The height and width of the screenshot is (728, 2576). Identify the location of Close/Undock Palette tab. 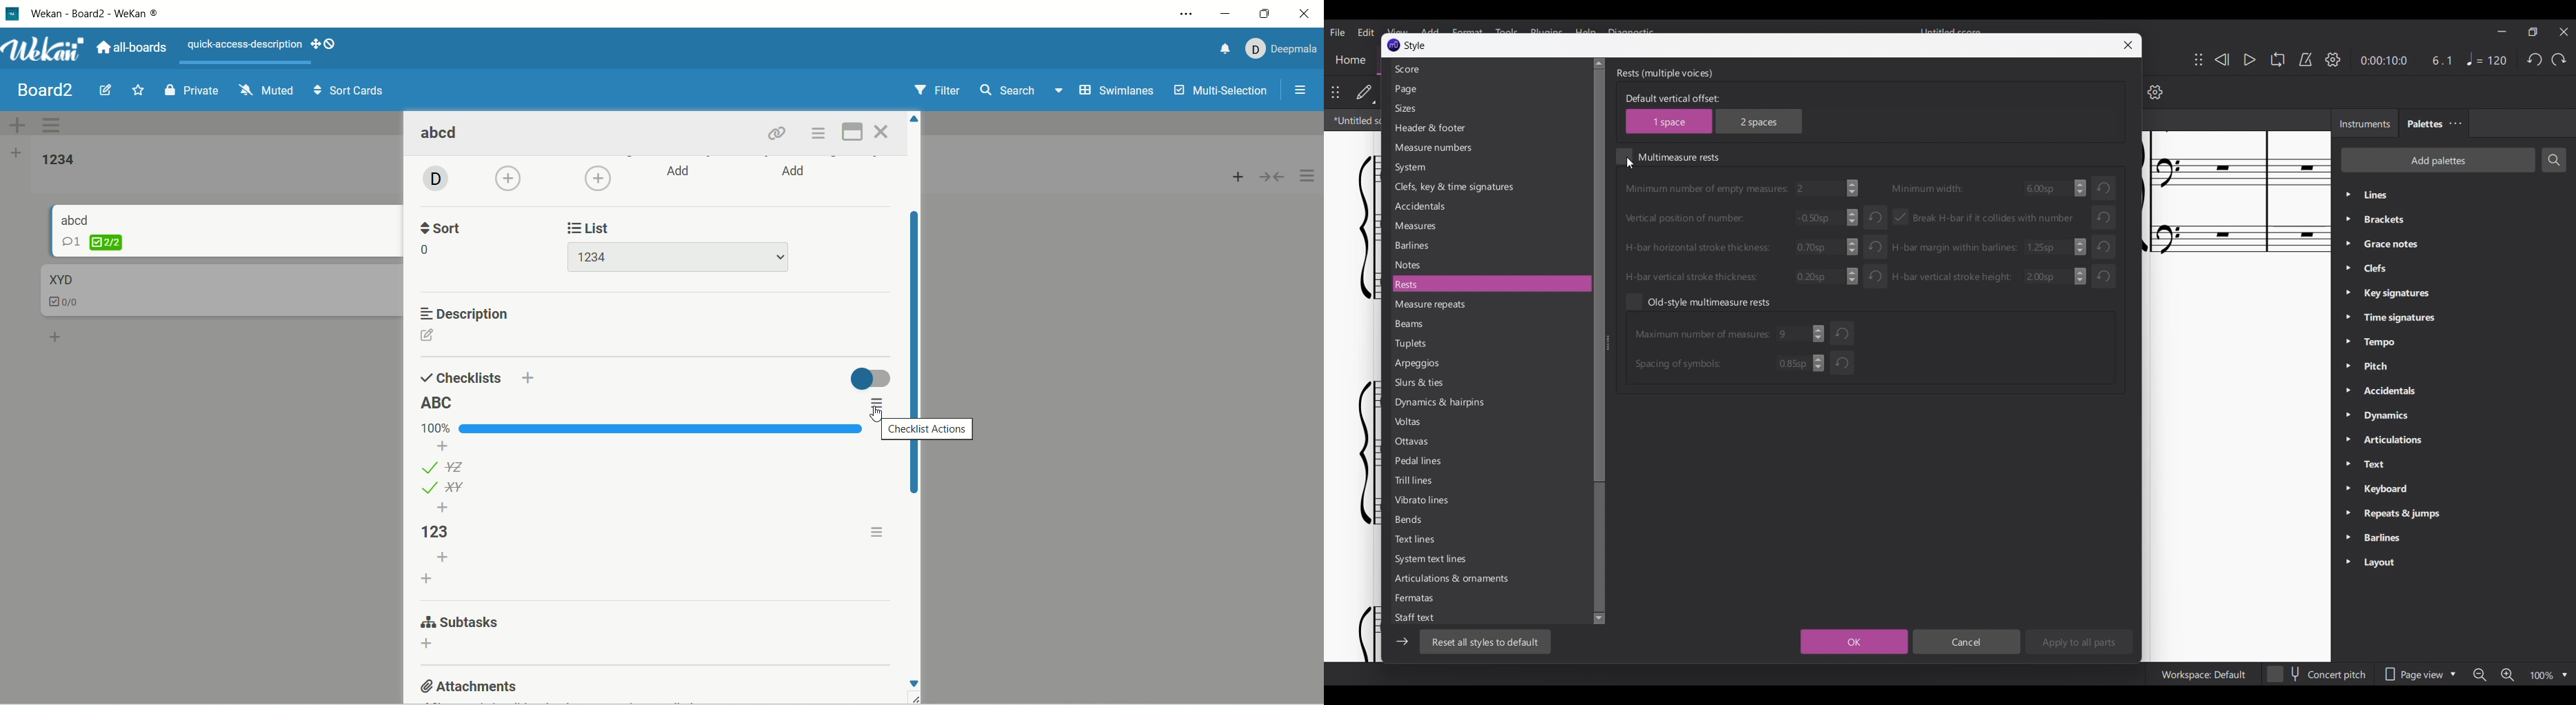
(2457, 123).